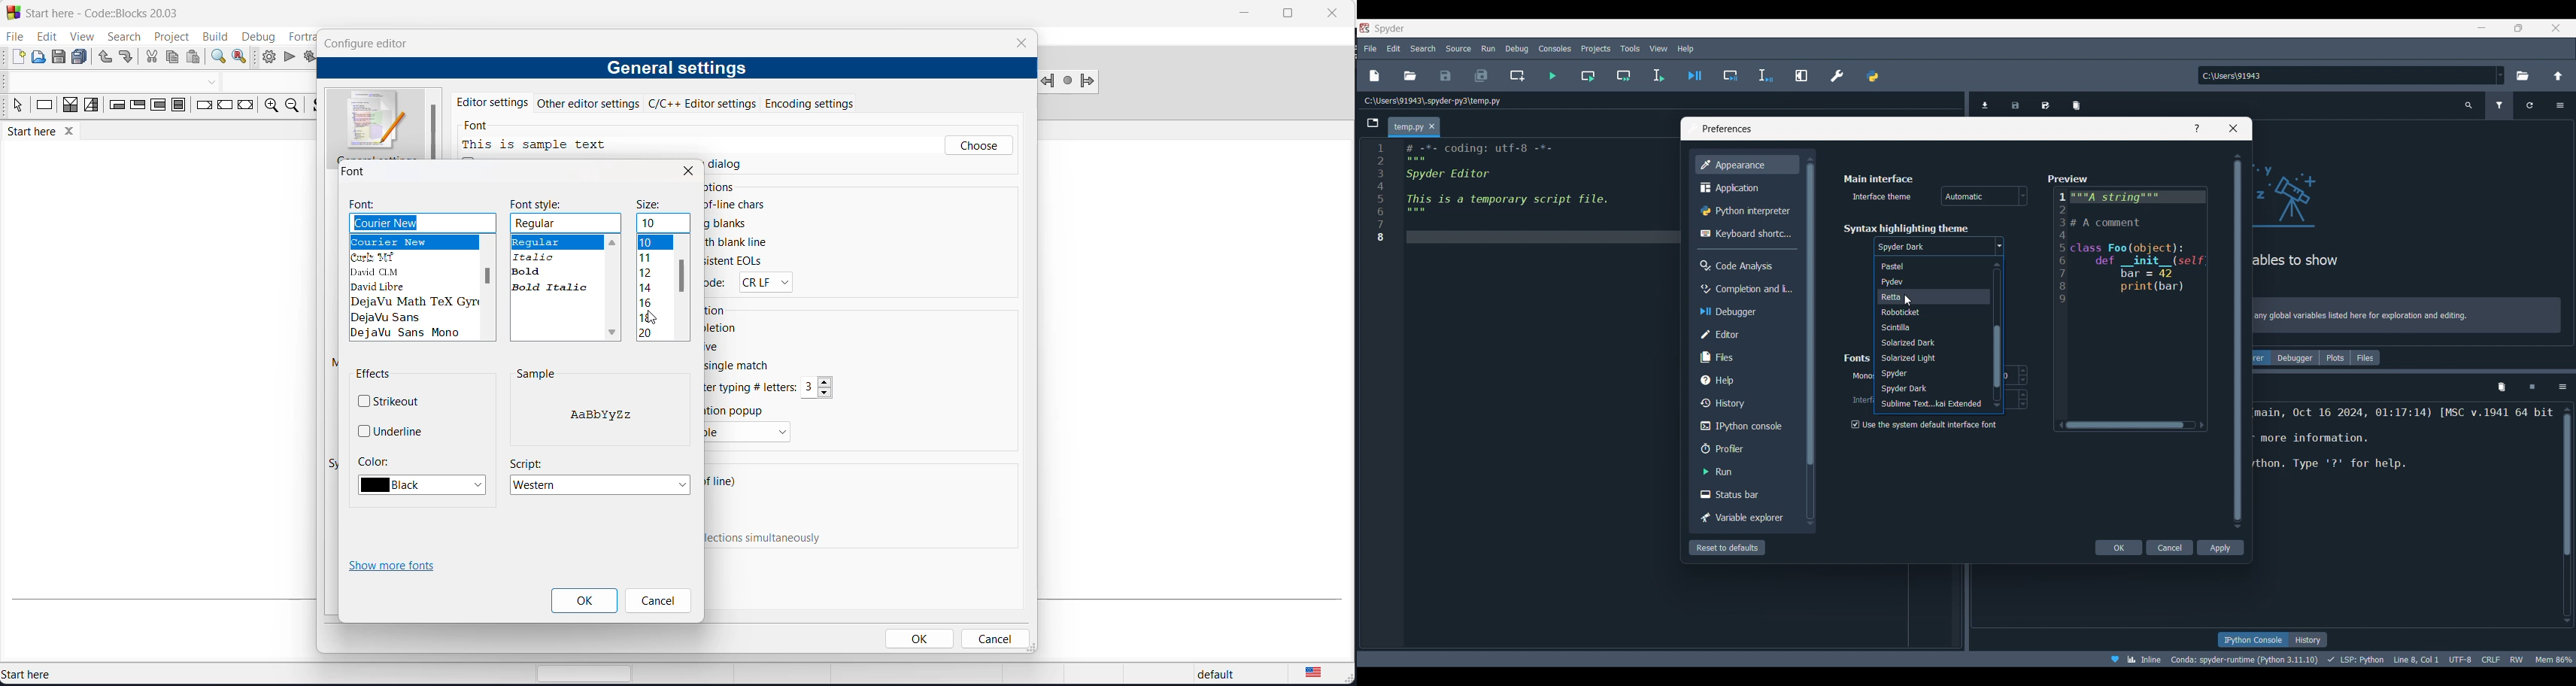 Image resolution: width=2576 pixels, height=700 pixels. Describe the element at coordinates (1370, 46) in the screenshot. I see `File menu` at that location.